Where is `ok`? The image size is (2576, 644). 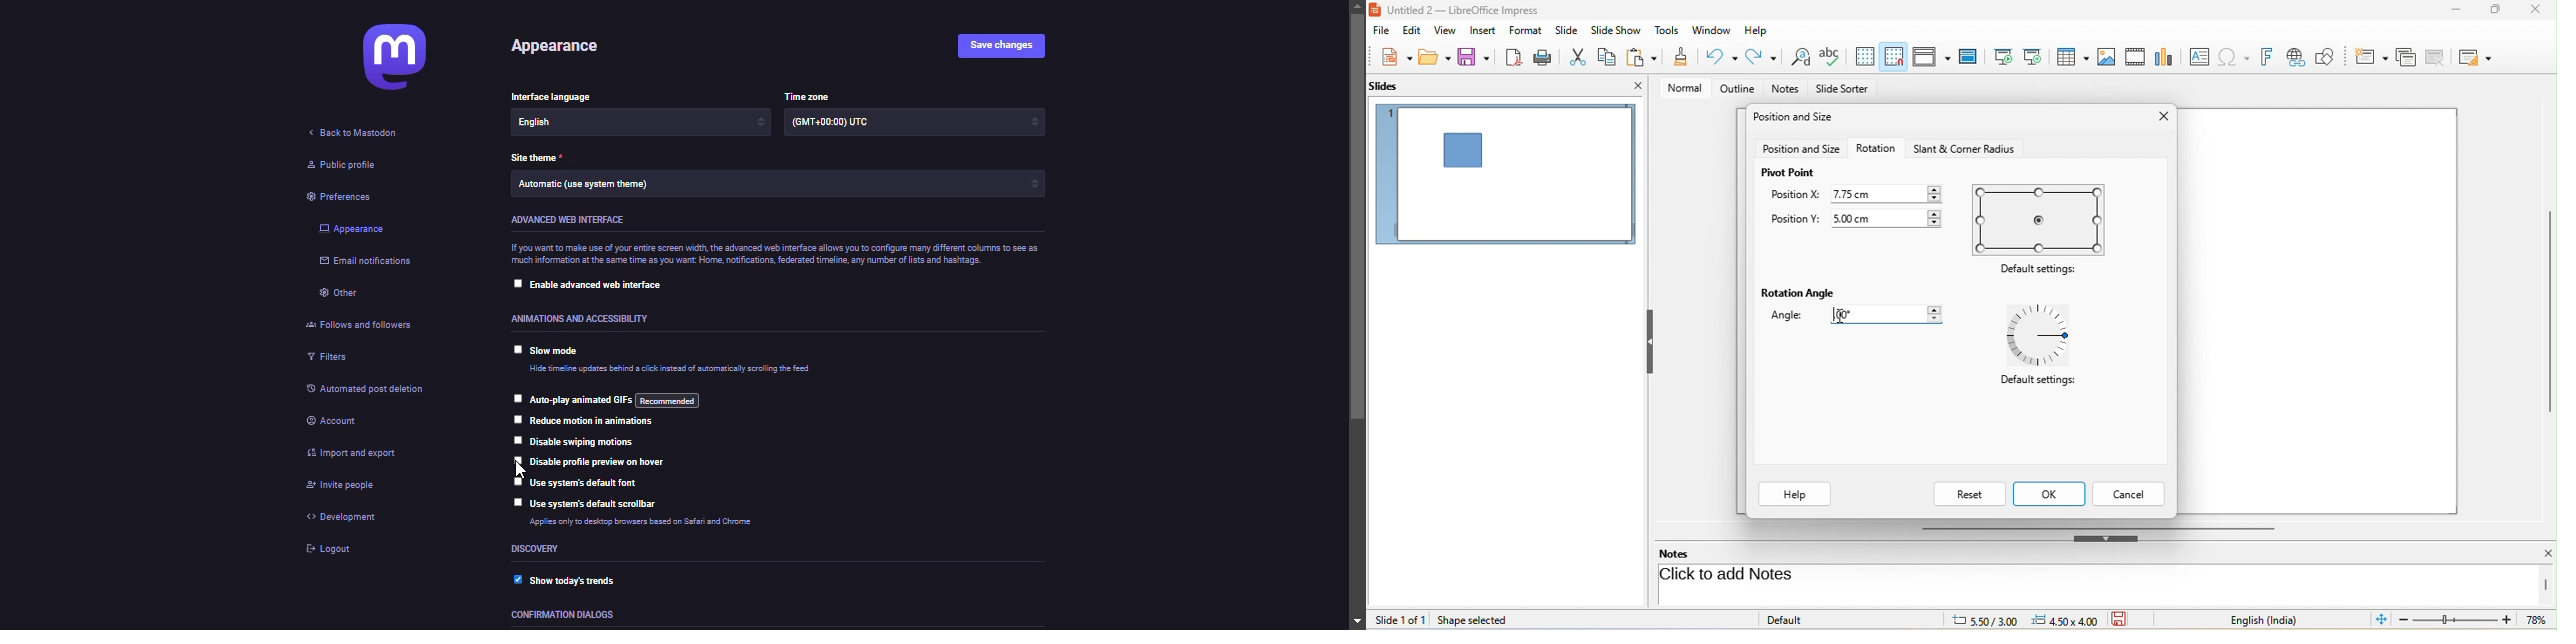 ok is located at coordinates (2052, 494).